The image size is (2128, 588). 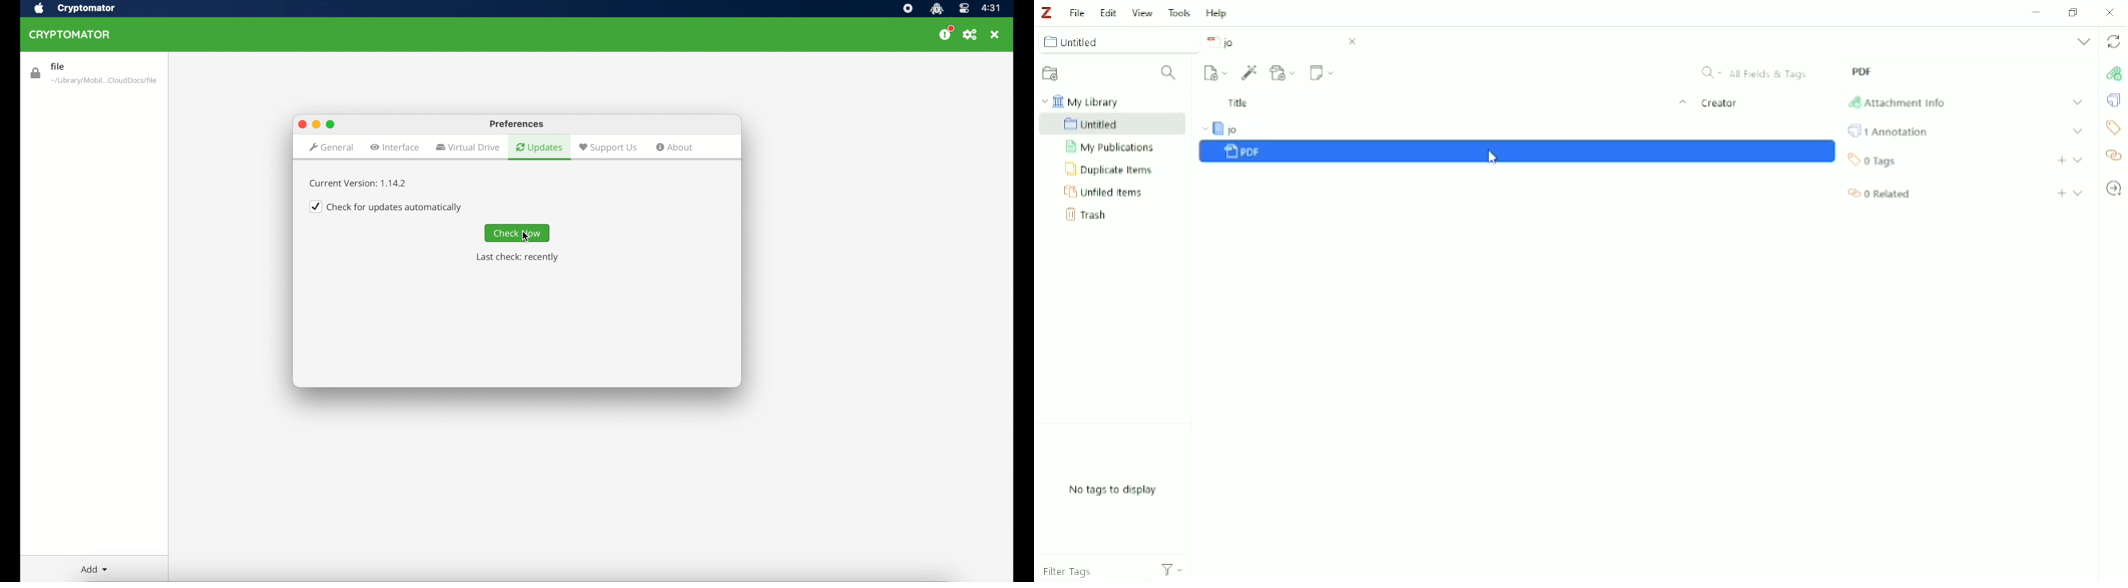 I want to click on Expand section, so click(x=2079, y=159).